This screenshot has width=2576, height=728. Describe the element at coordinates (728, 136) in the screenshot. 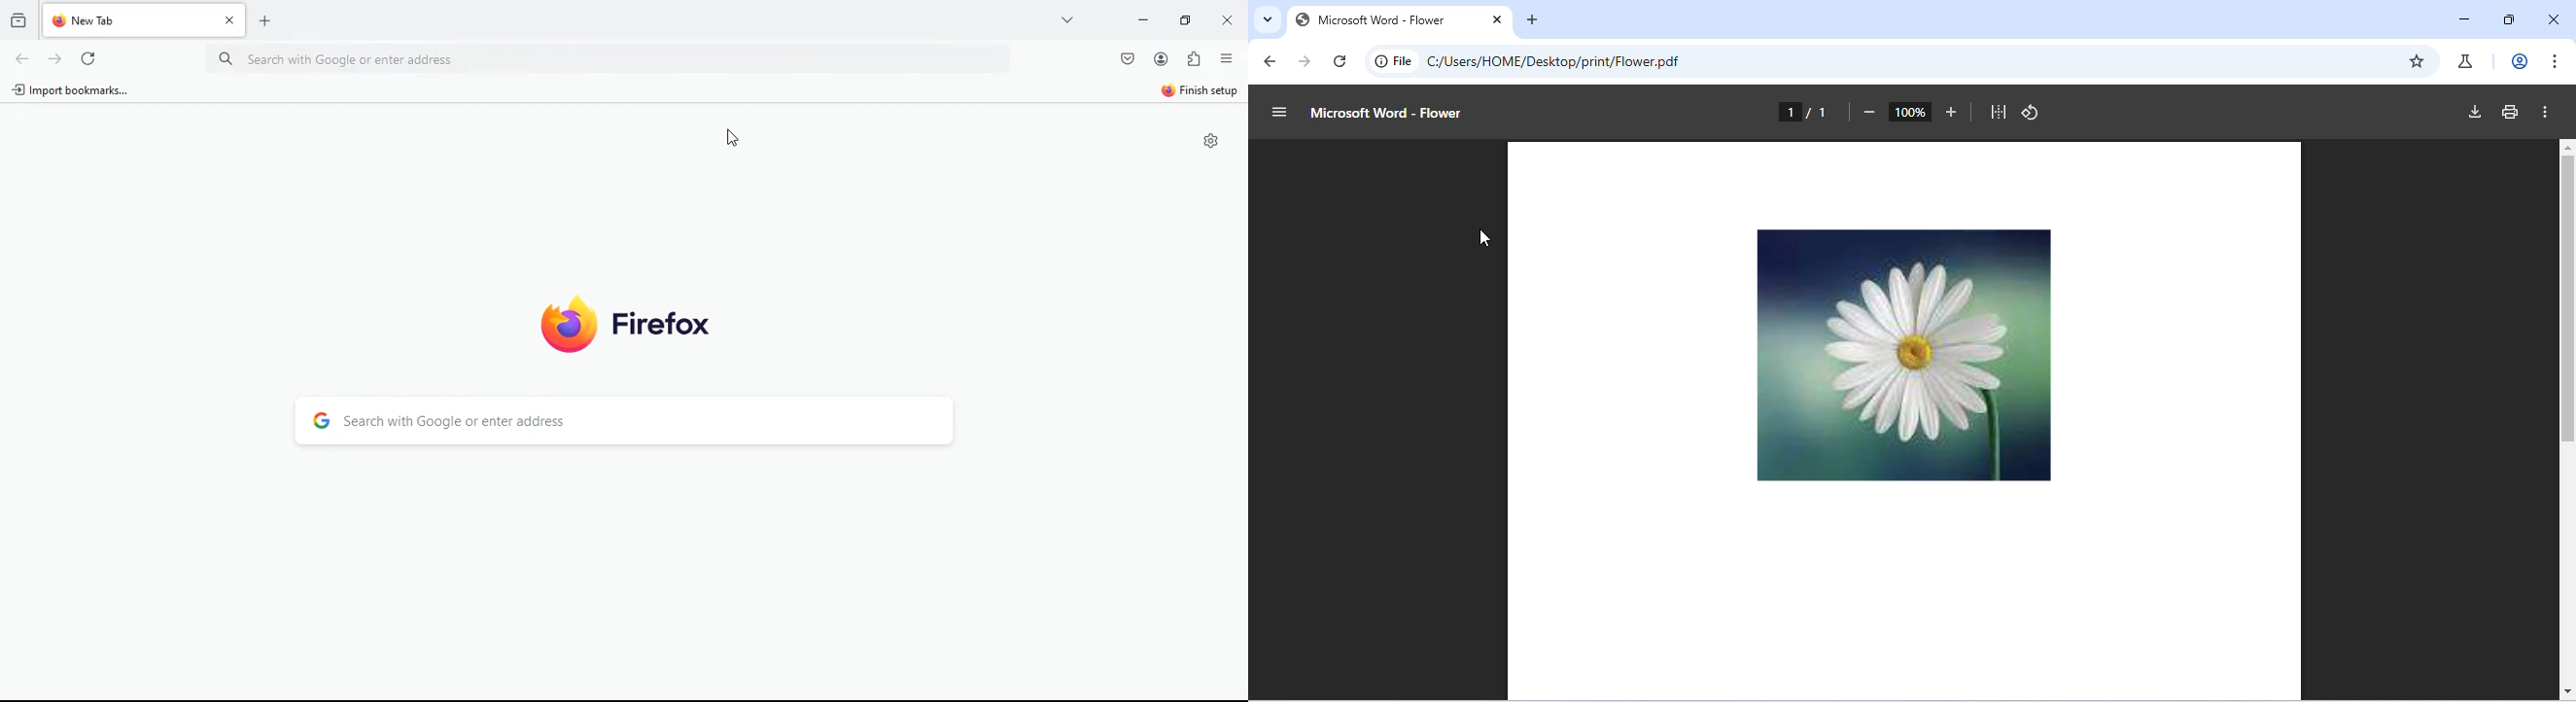

I see `Cursor` at that location.